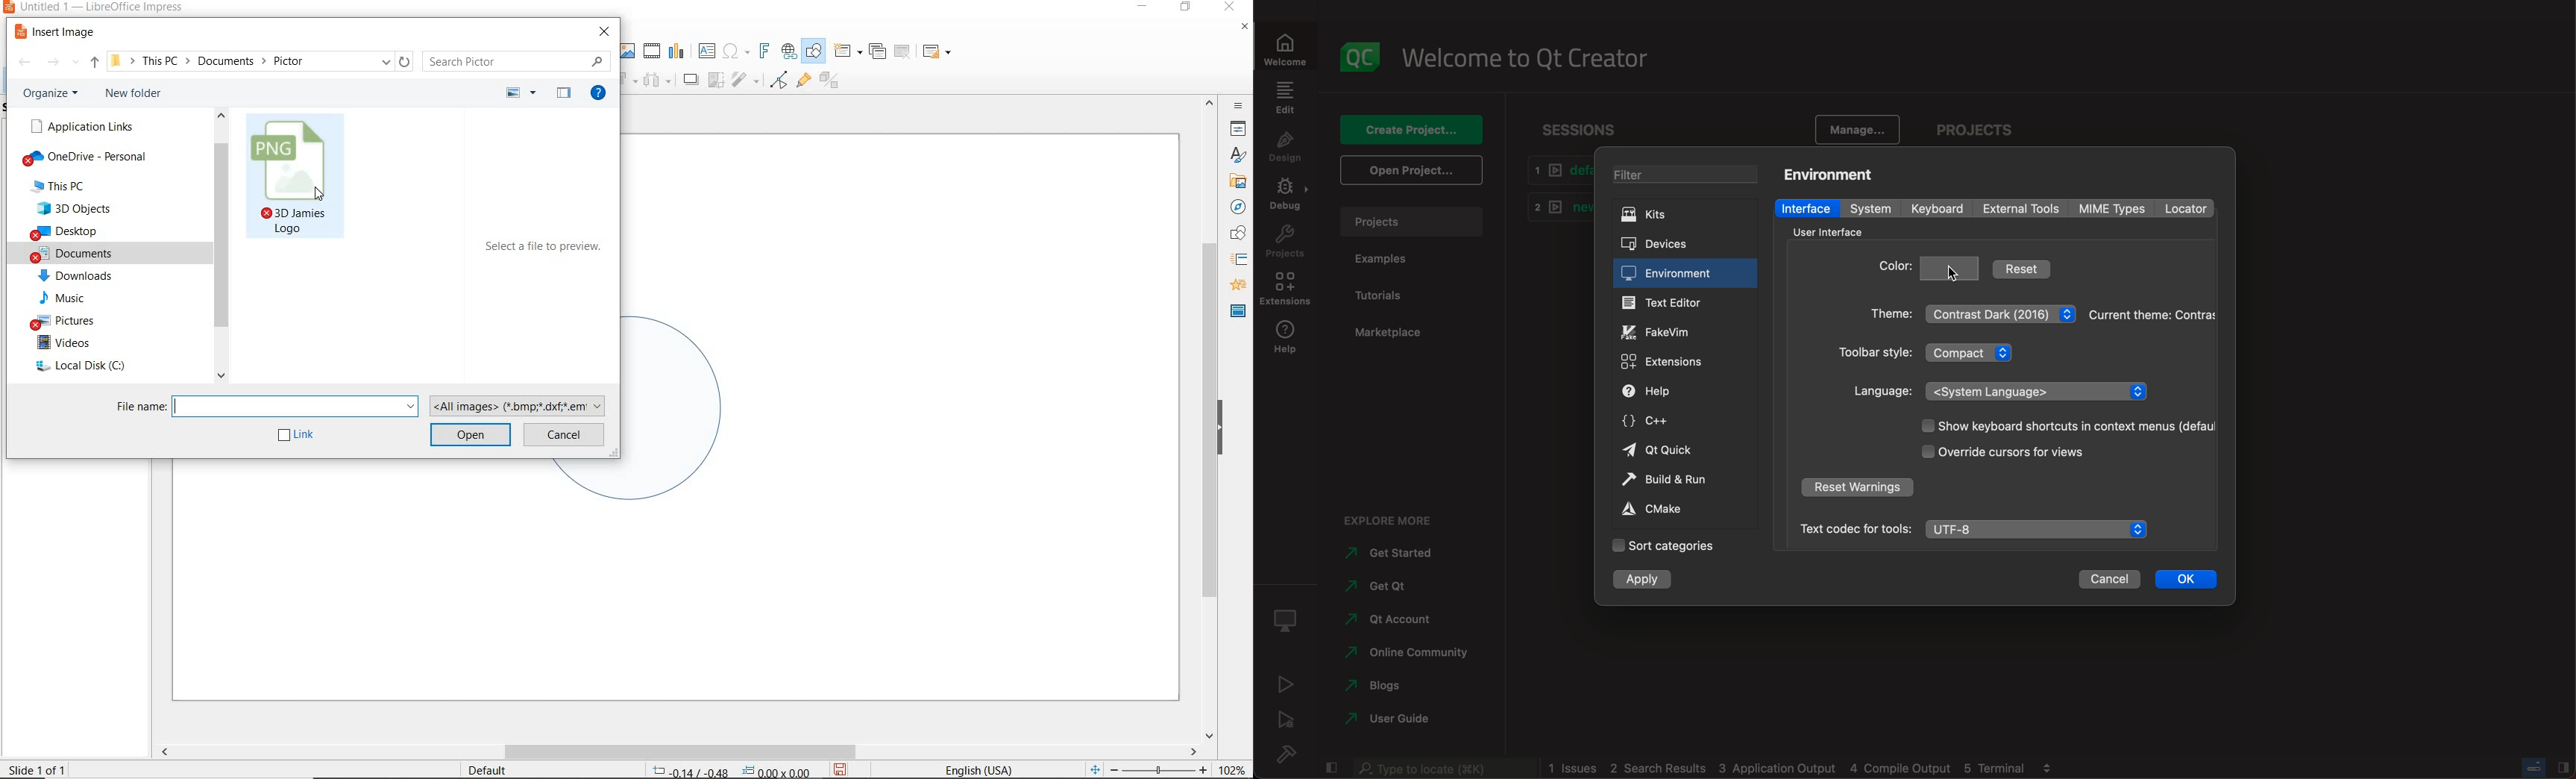  I want to click on navigator, so click(1238, 207).